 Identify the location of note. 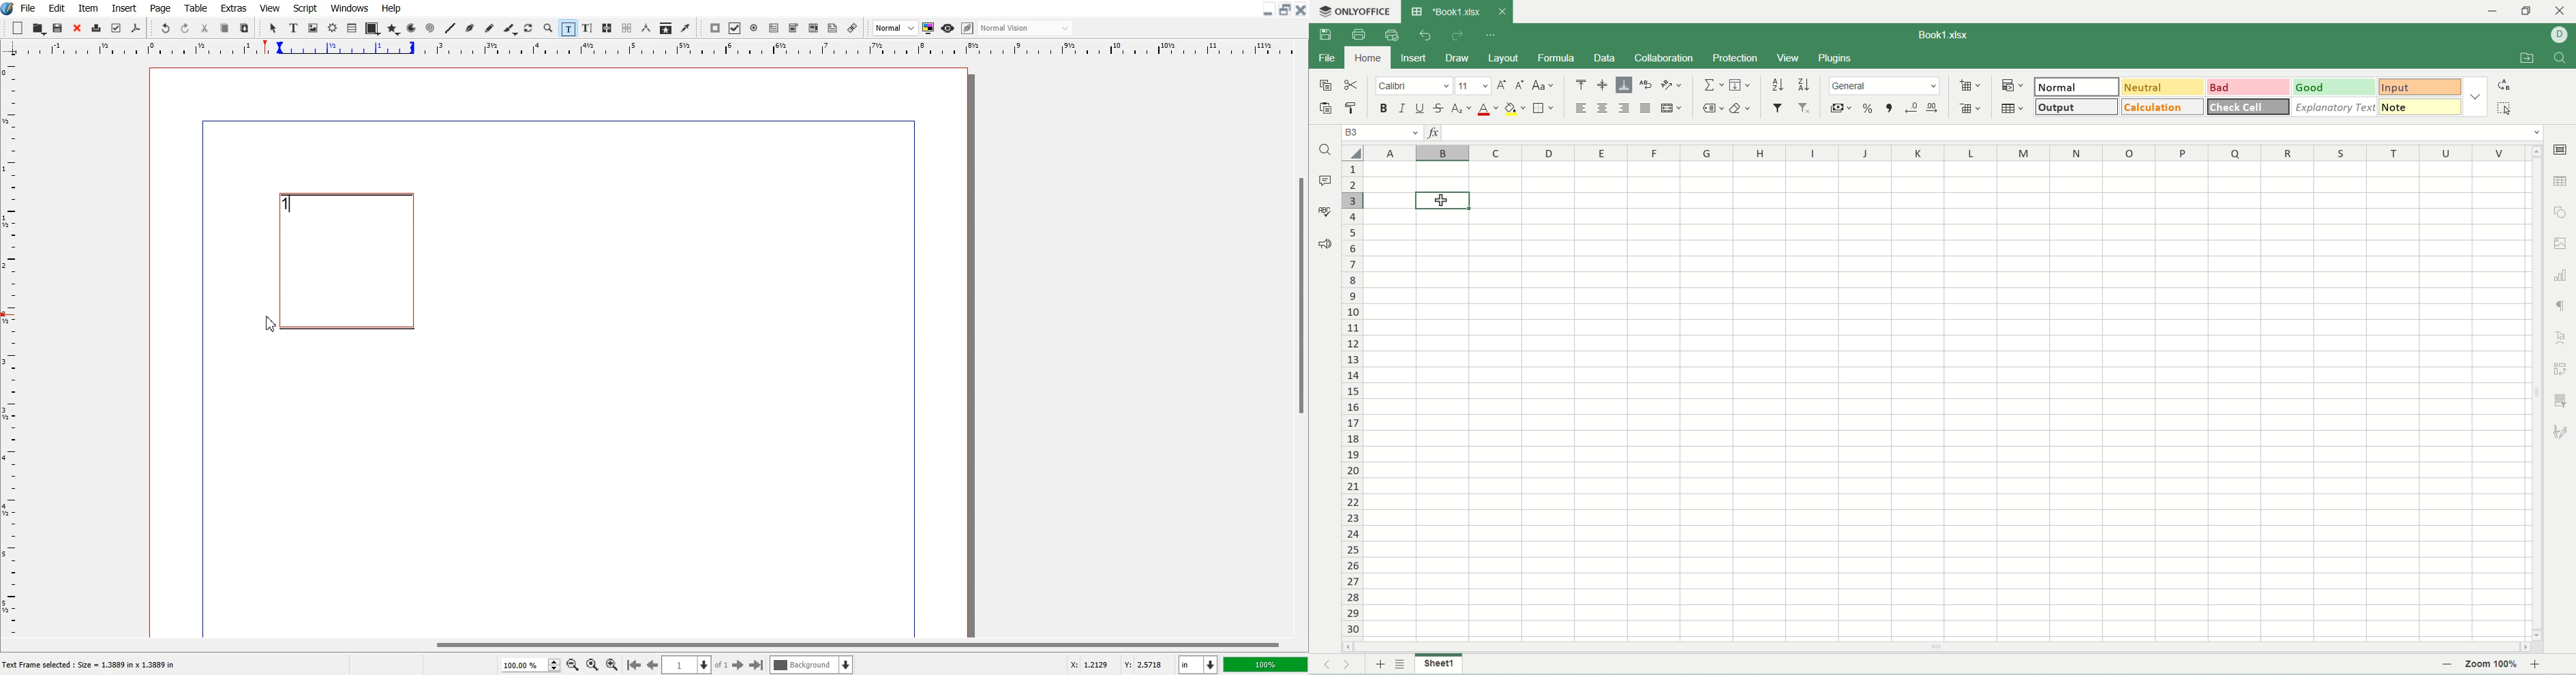
(2423, 108).